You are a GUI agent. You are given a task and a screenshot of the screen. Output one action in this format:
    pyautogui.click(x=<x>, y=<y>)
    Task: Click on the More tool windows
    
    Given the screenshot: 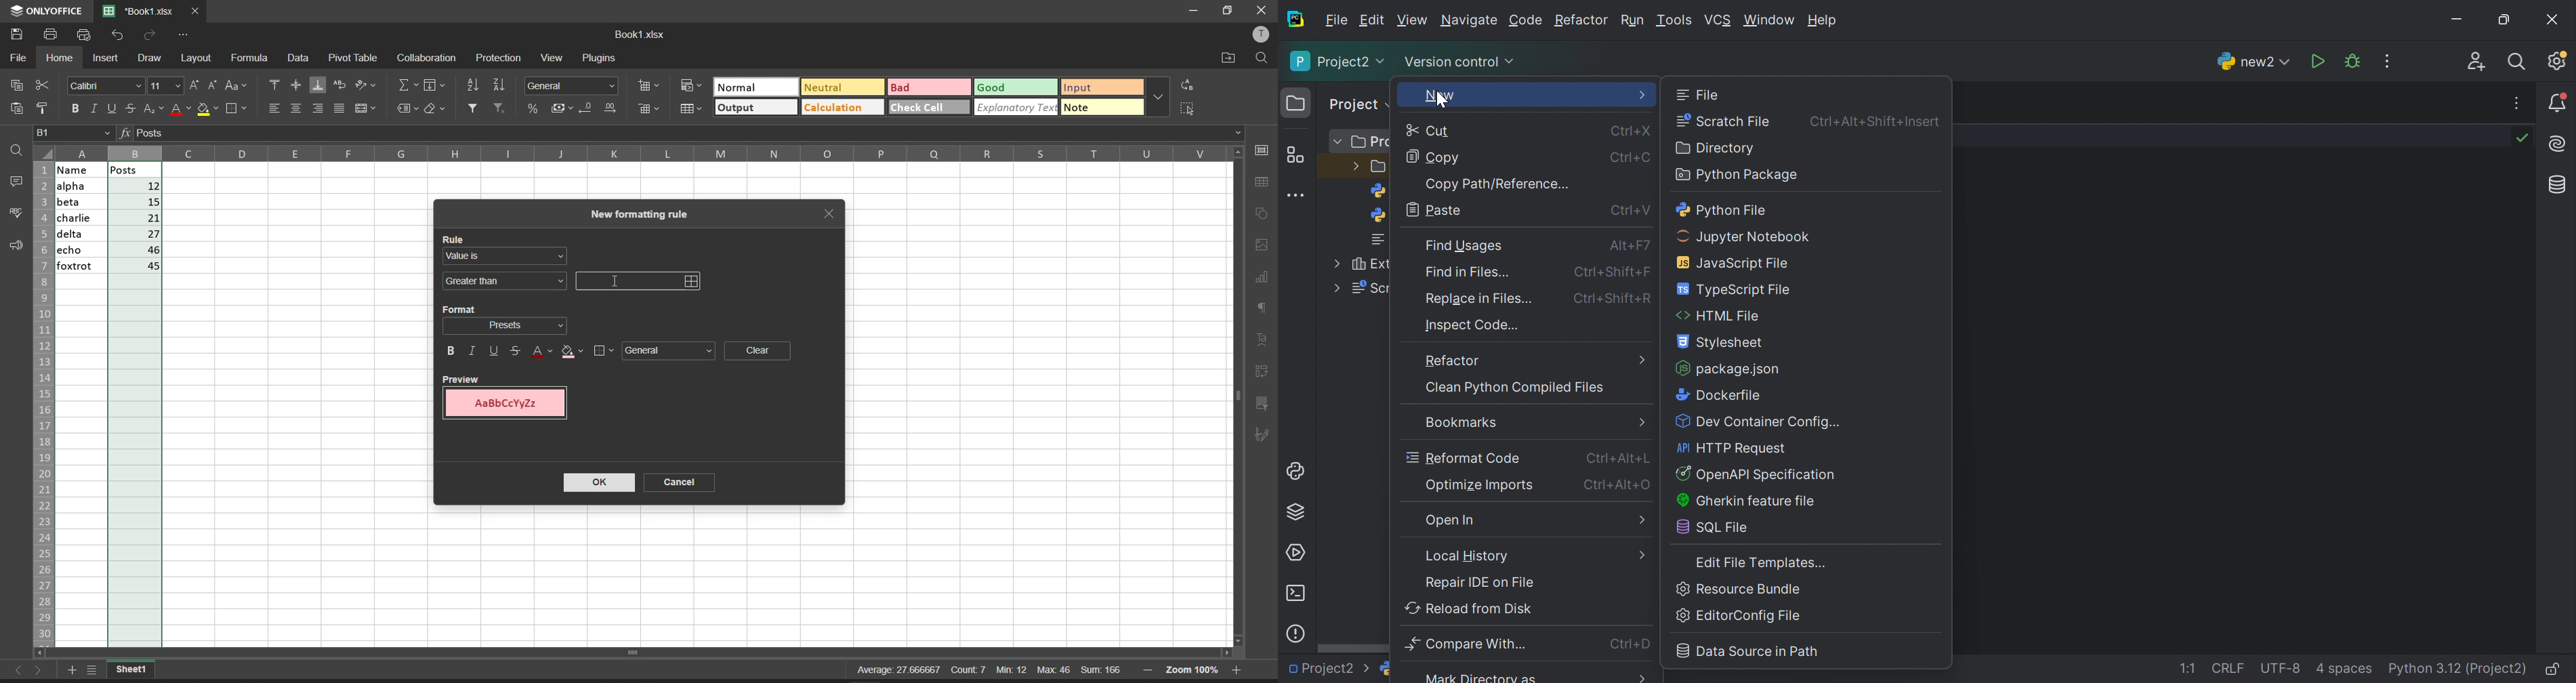 What is the action you would take?
    pyautogui.click(x=1297, y=194)
    